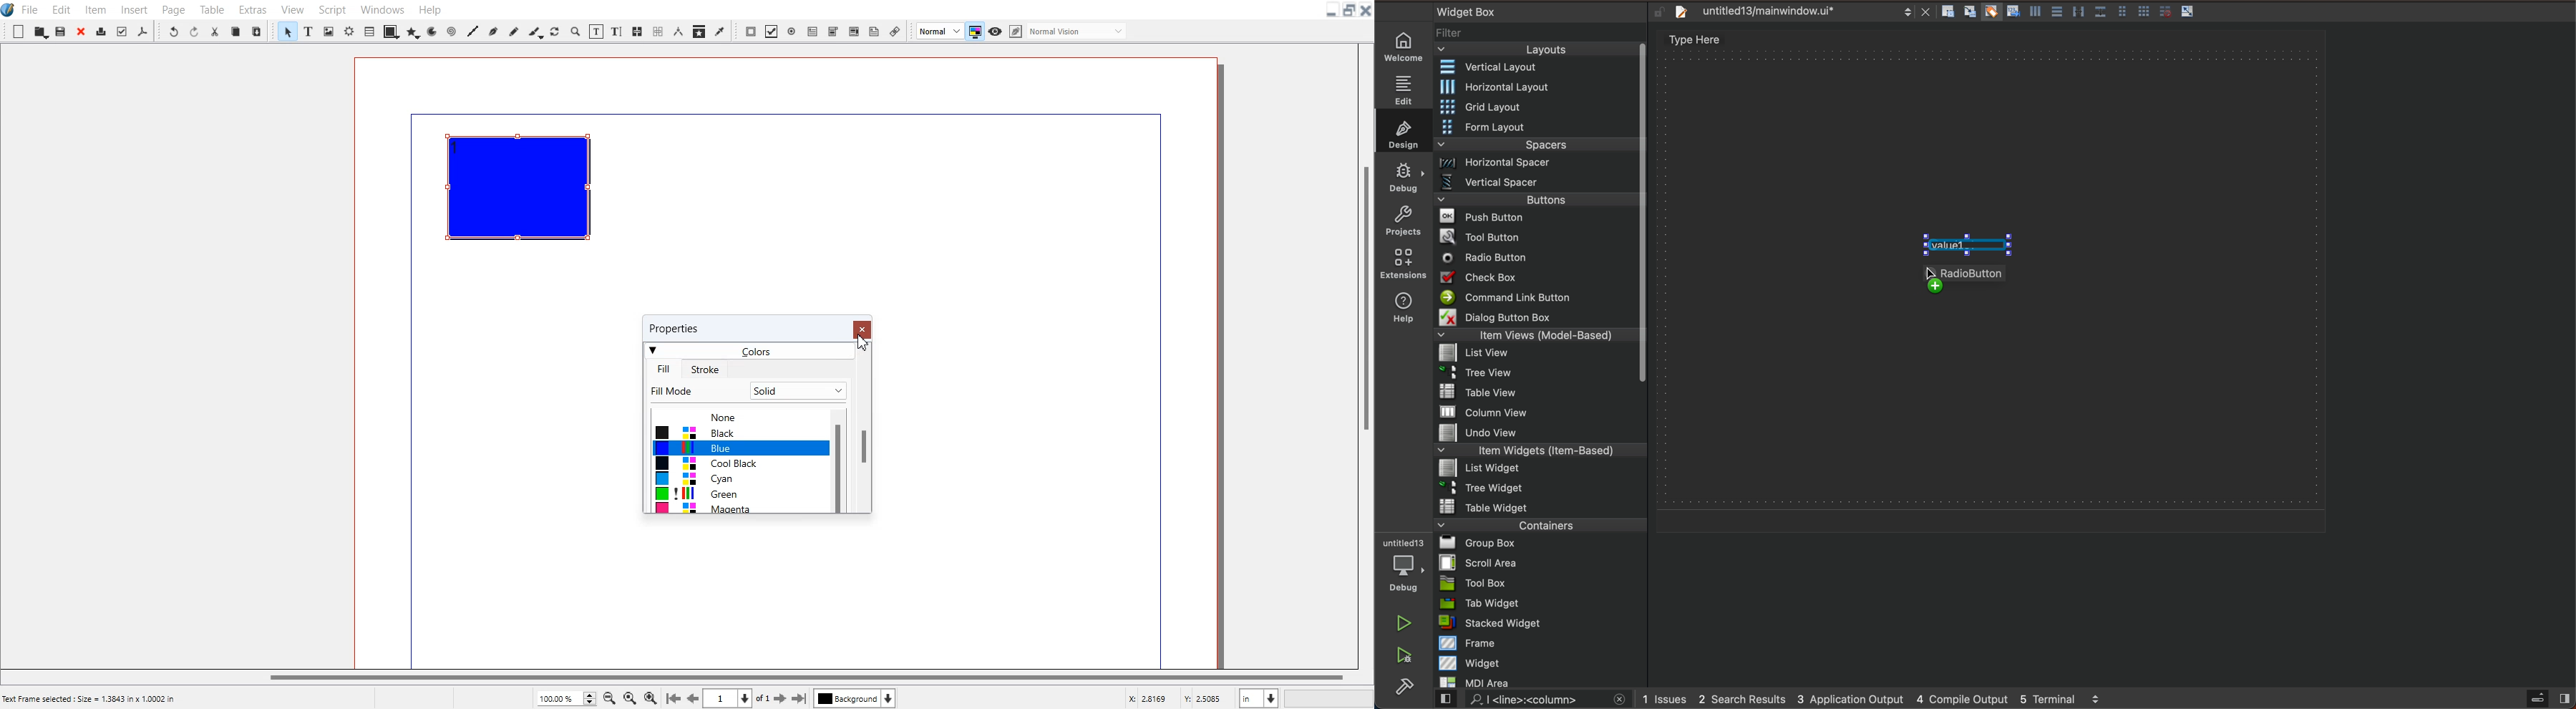  I want to click on Copy, so click(235, 30).